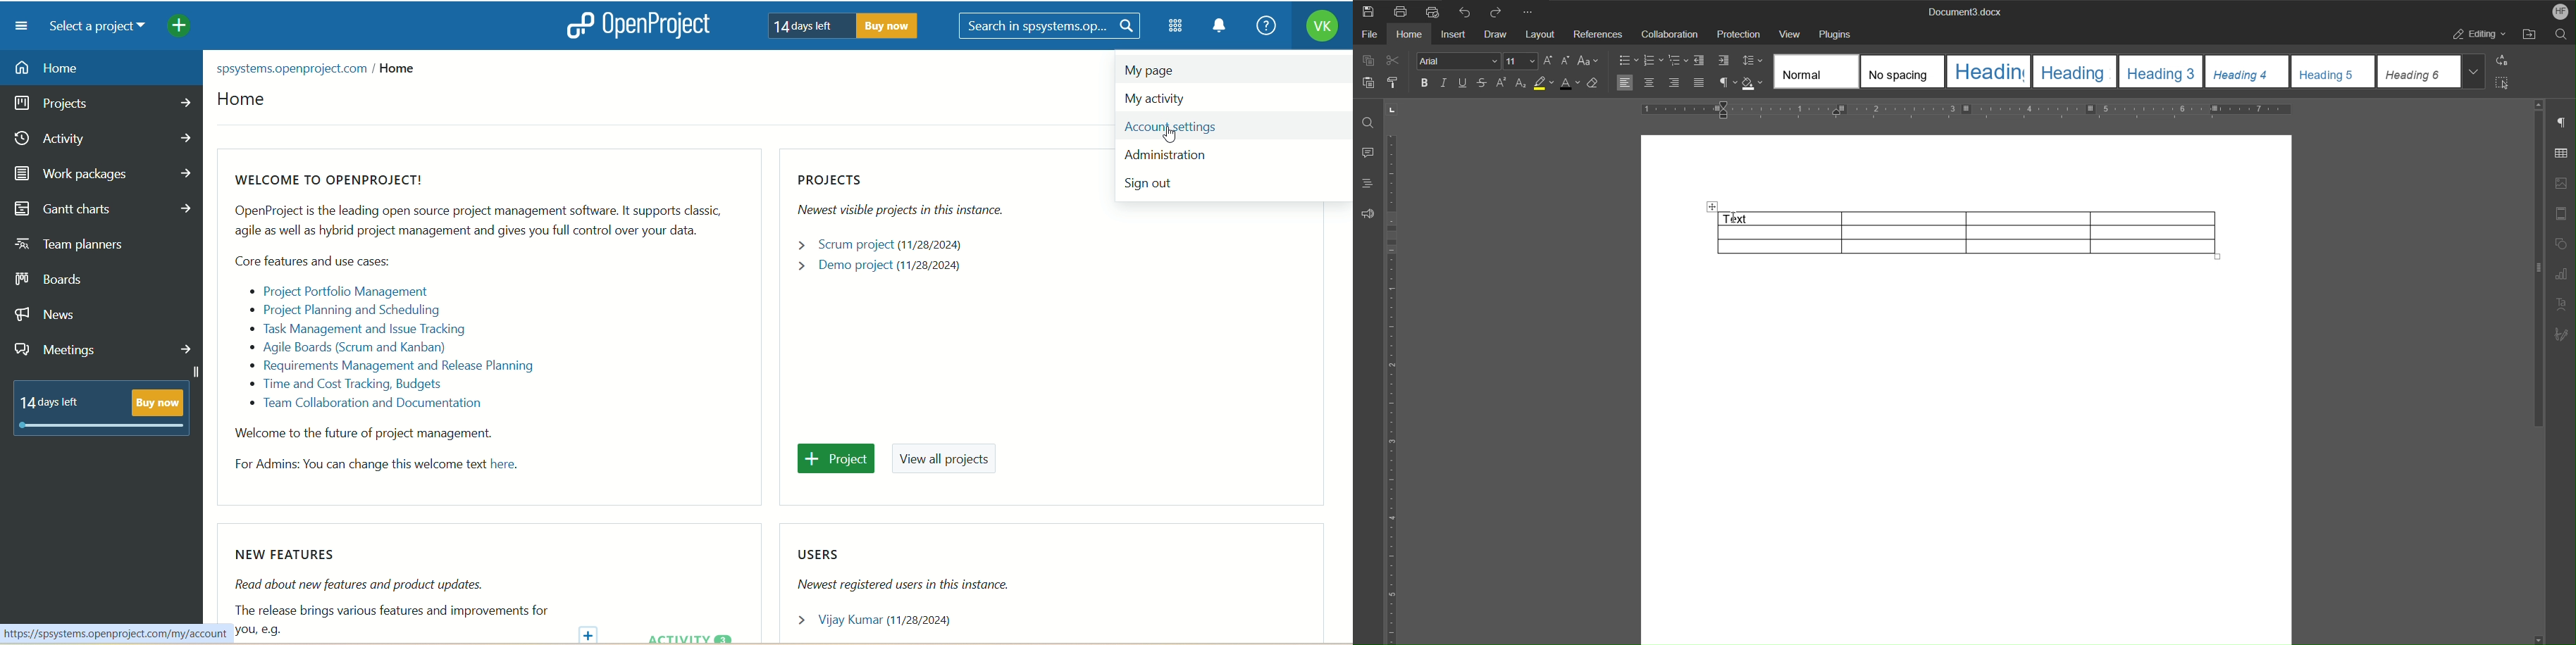 The width and height of the screenshot is (2576, 672). Describe the element at coordinates (1753, 83) in the screenshot. I see `Shadow` at that location.